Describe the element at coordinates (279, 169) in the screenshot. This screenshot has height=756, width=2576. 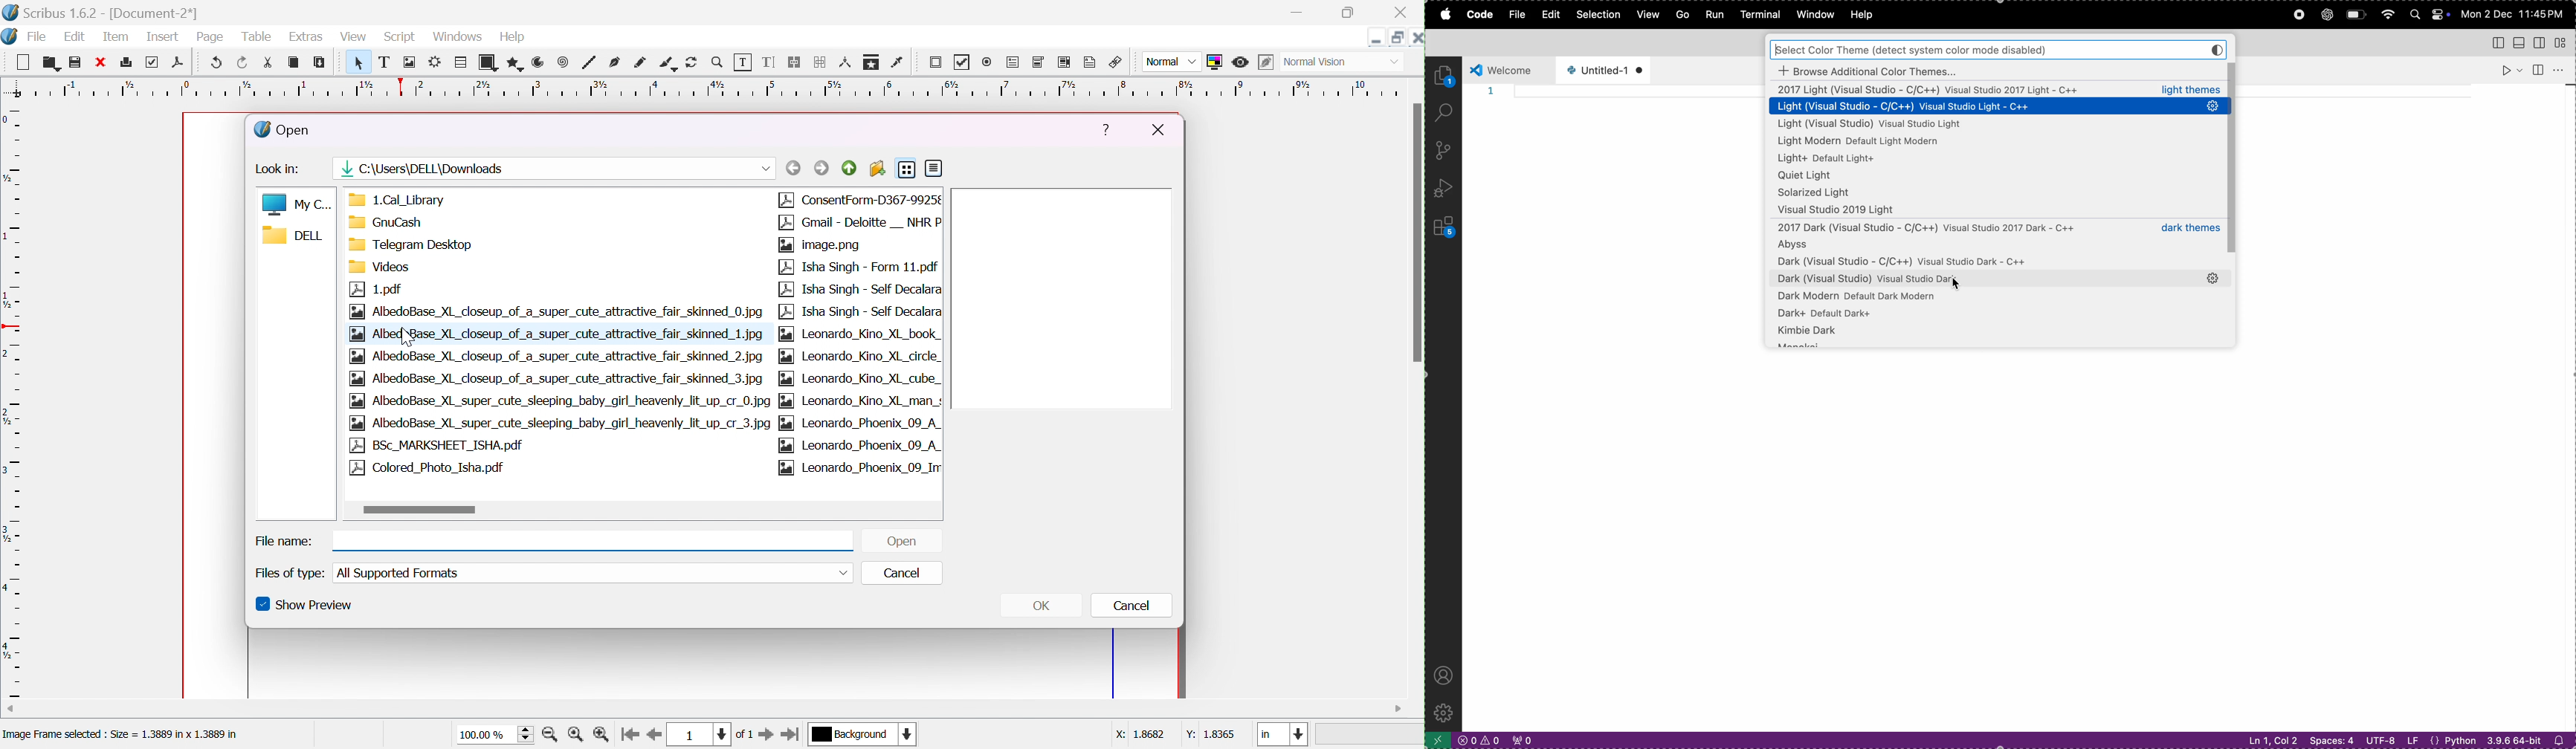
I see `look in:` at that location.